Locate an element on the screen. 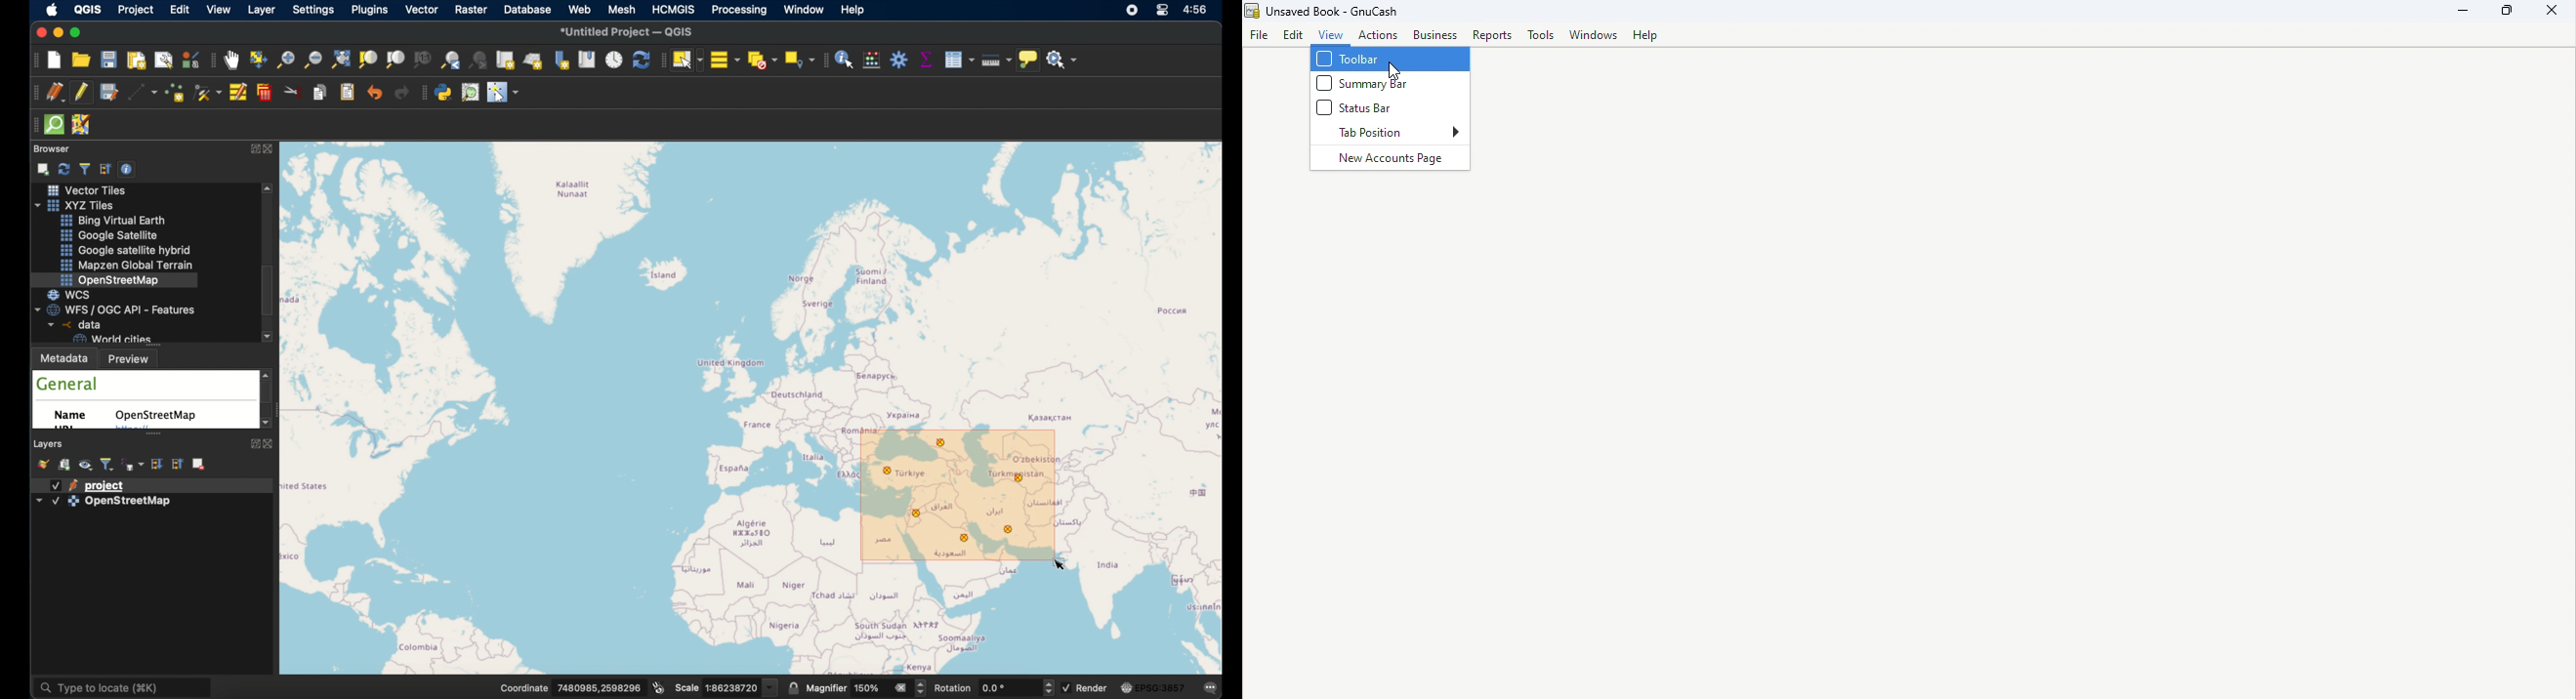 Image resolution: width=2576 pixels, height=700 pixels. show attribute table is located at coordinates (960, 60).